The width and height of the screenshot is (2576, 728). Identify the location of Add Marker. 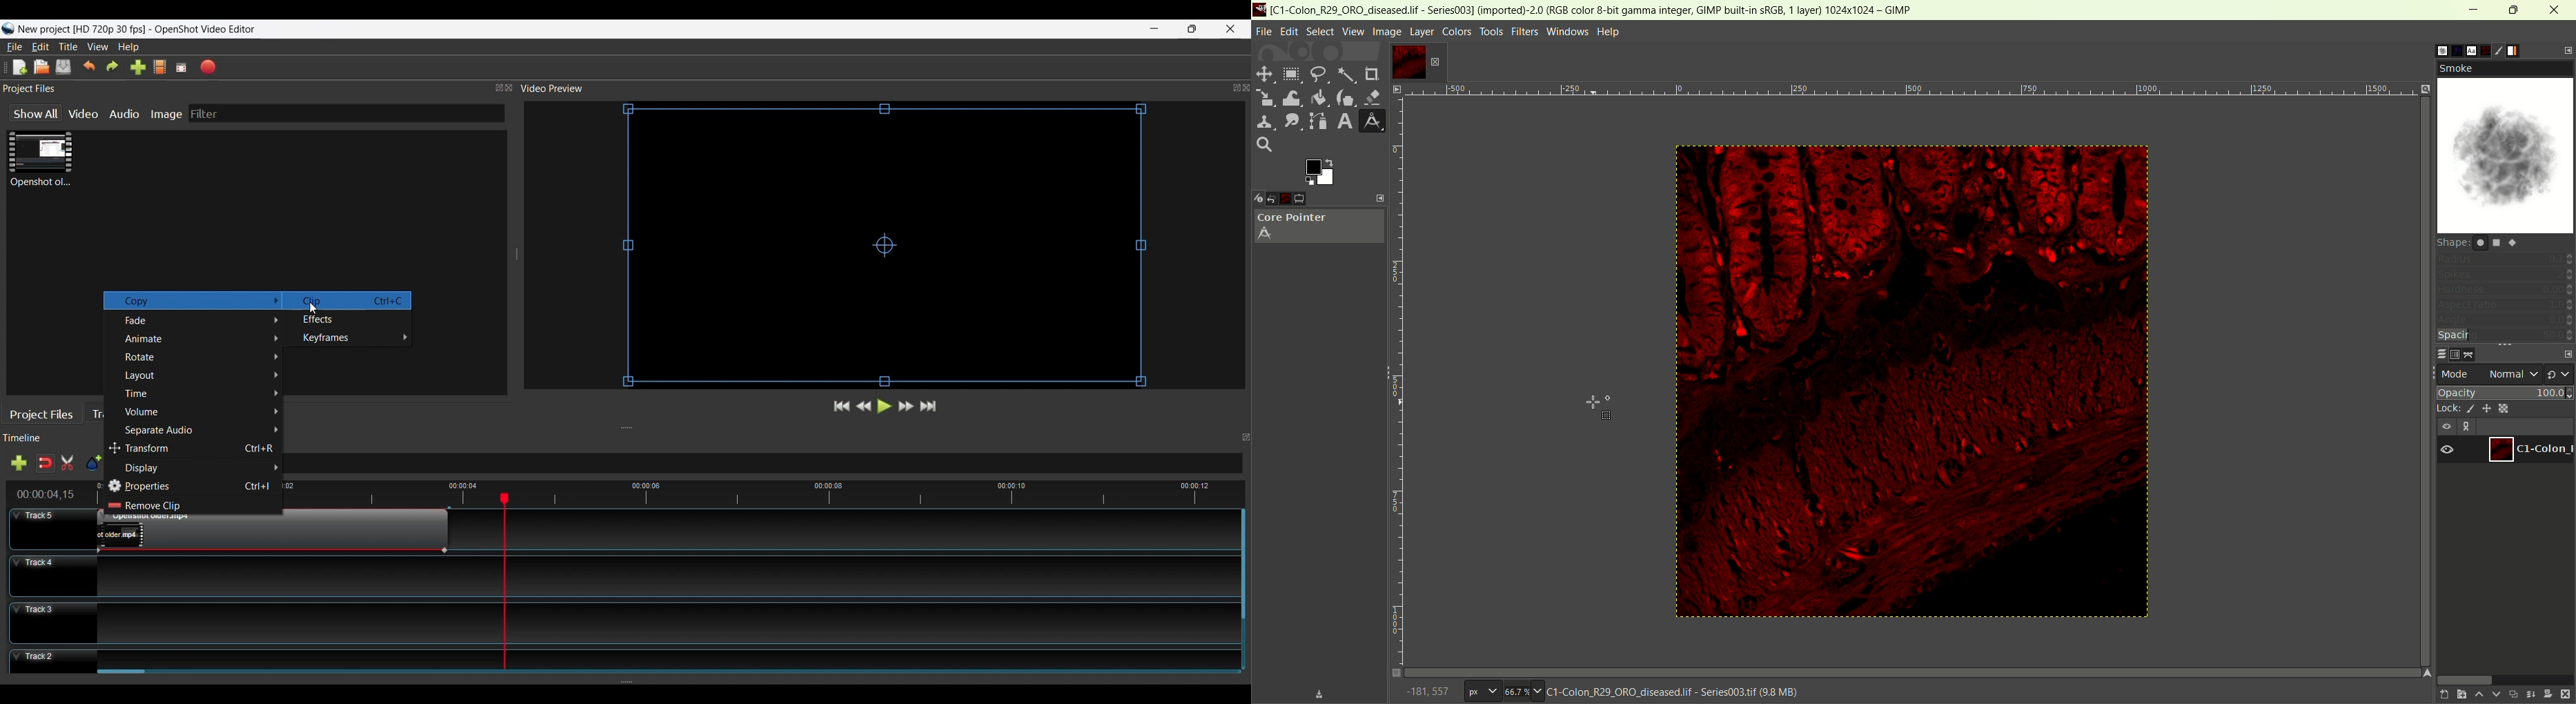
(93, 463).